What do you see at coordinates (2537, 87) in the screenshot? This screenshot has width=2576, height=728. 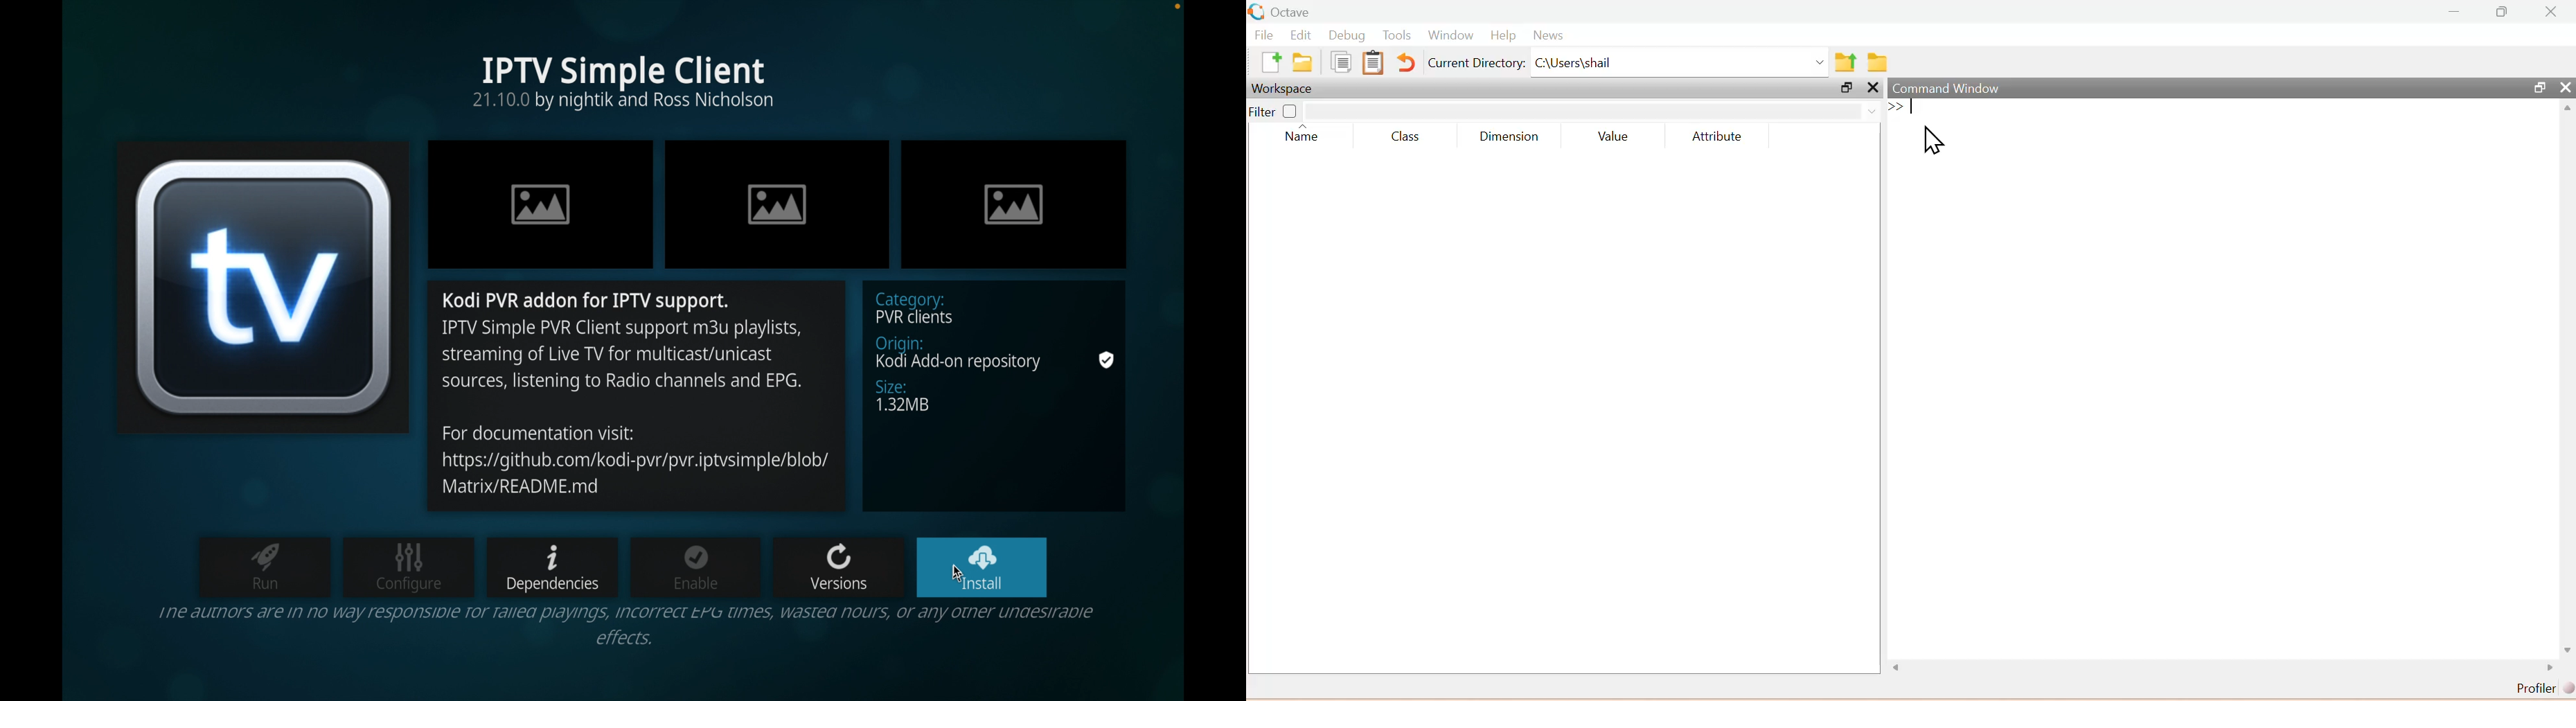 I see `Maximize` at bounding box center [2537, 87].